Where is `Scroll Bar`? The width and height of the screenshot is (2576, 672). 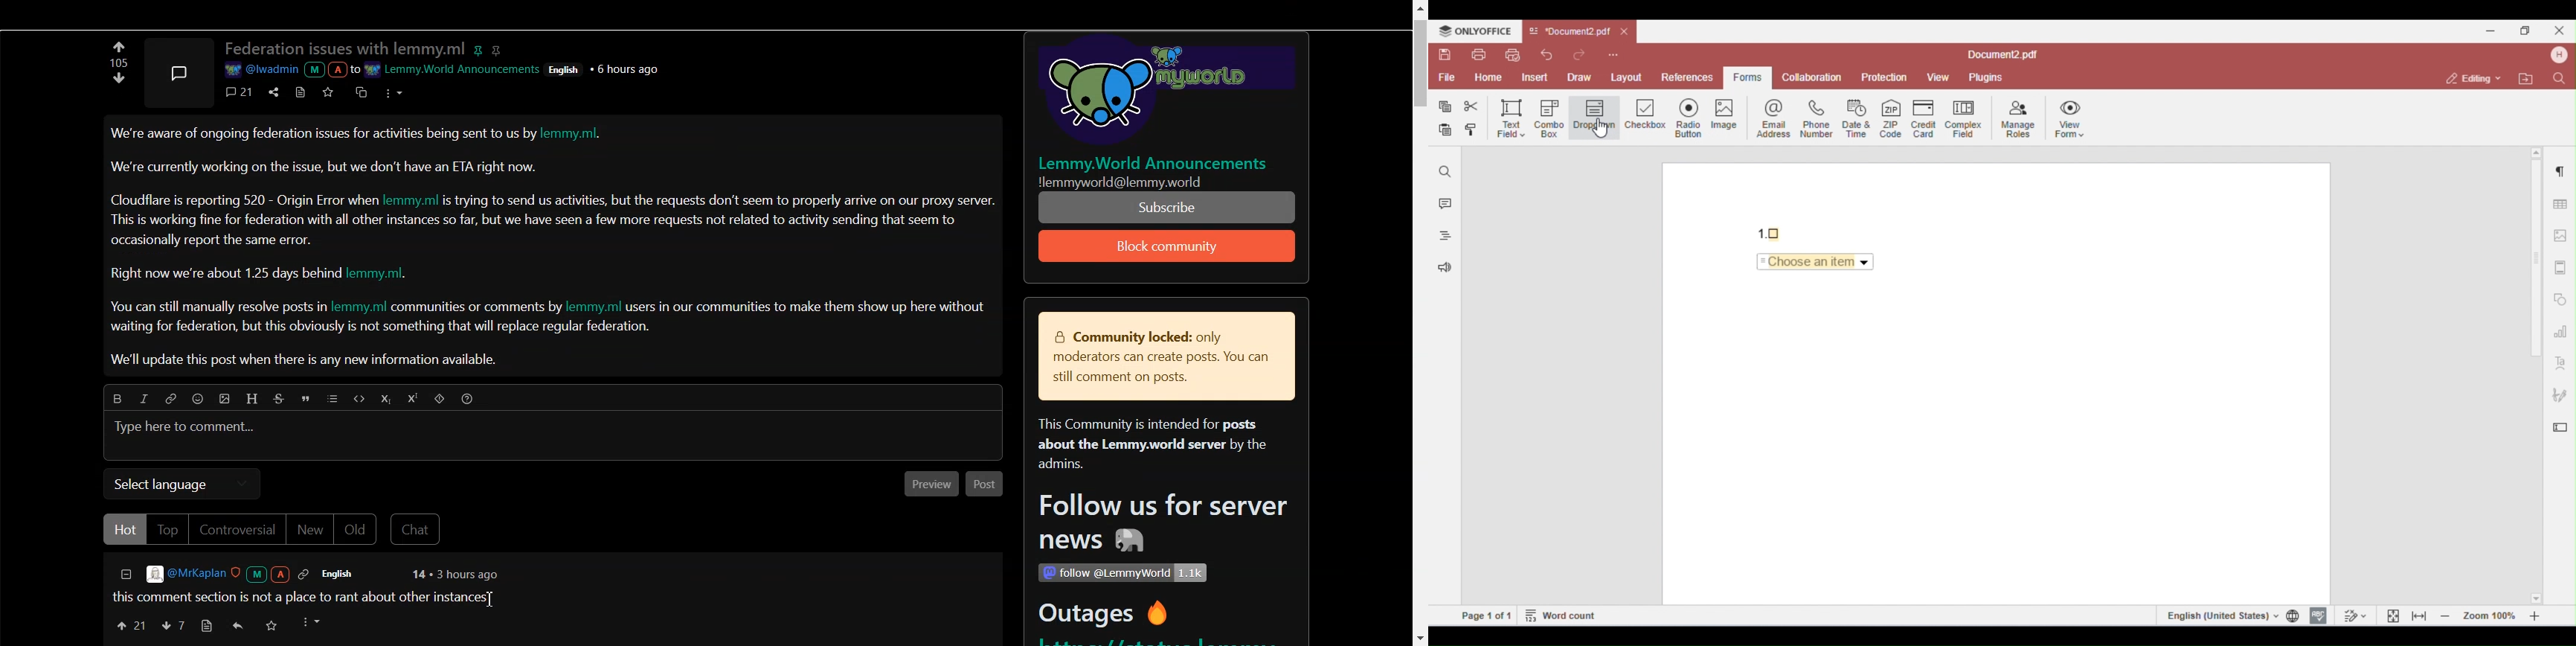 Scroll Bar is located at coordinates (1419, 323).